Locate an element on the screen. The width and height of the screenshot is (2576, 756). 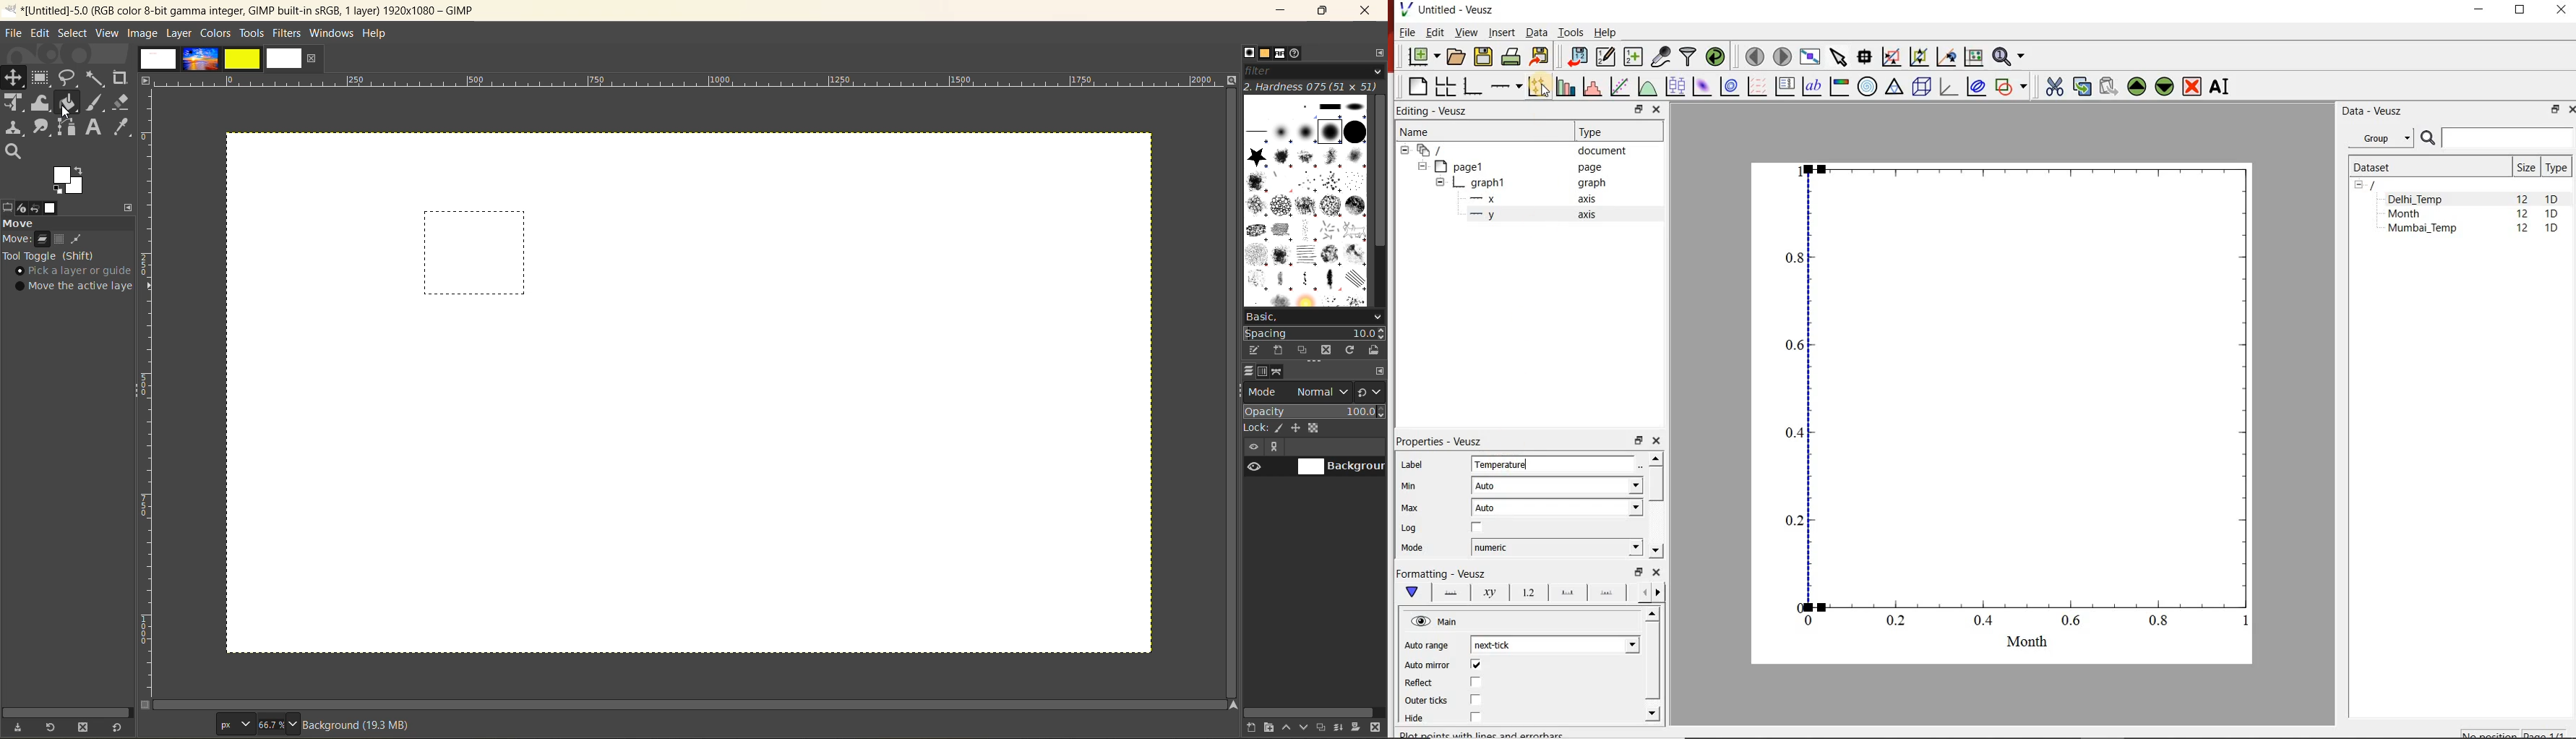
vertical scroll bar is located at coordinates (1378, 173).